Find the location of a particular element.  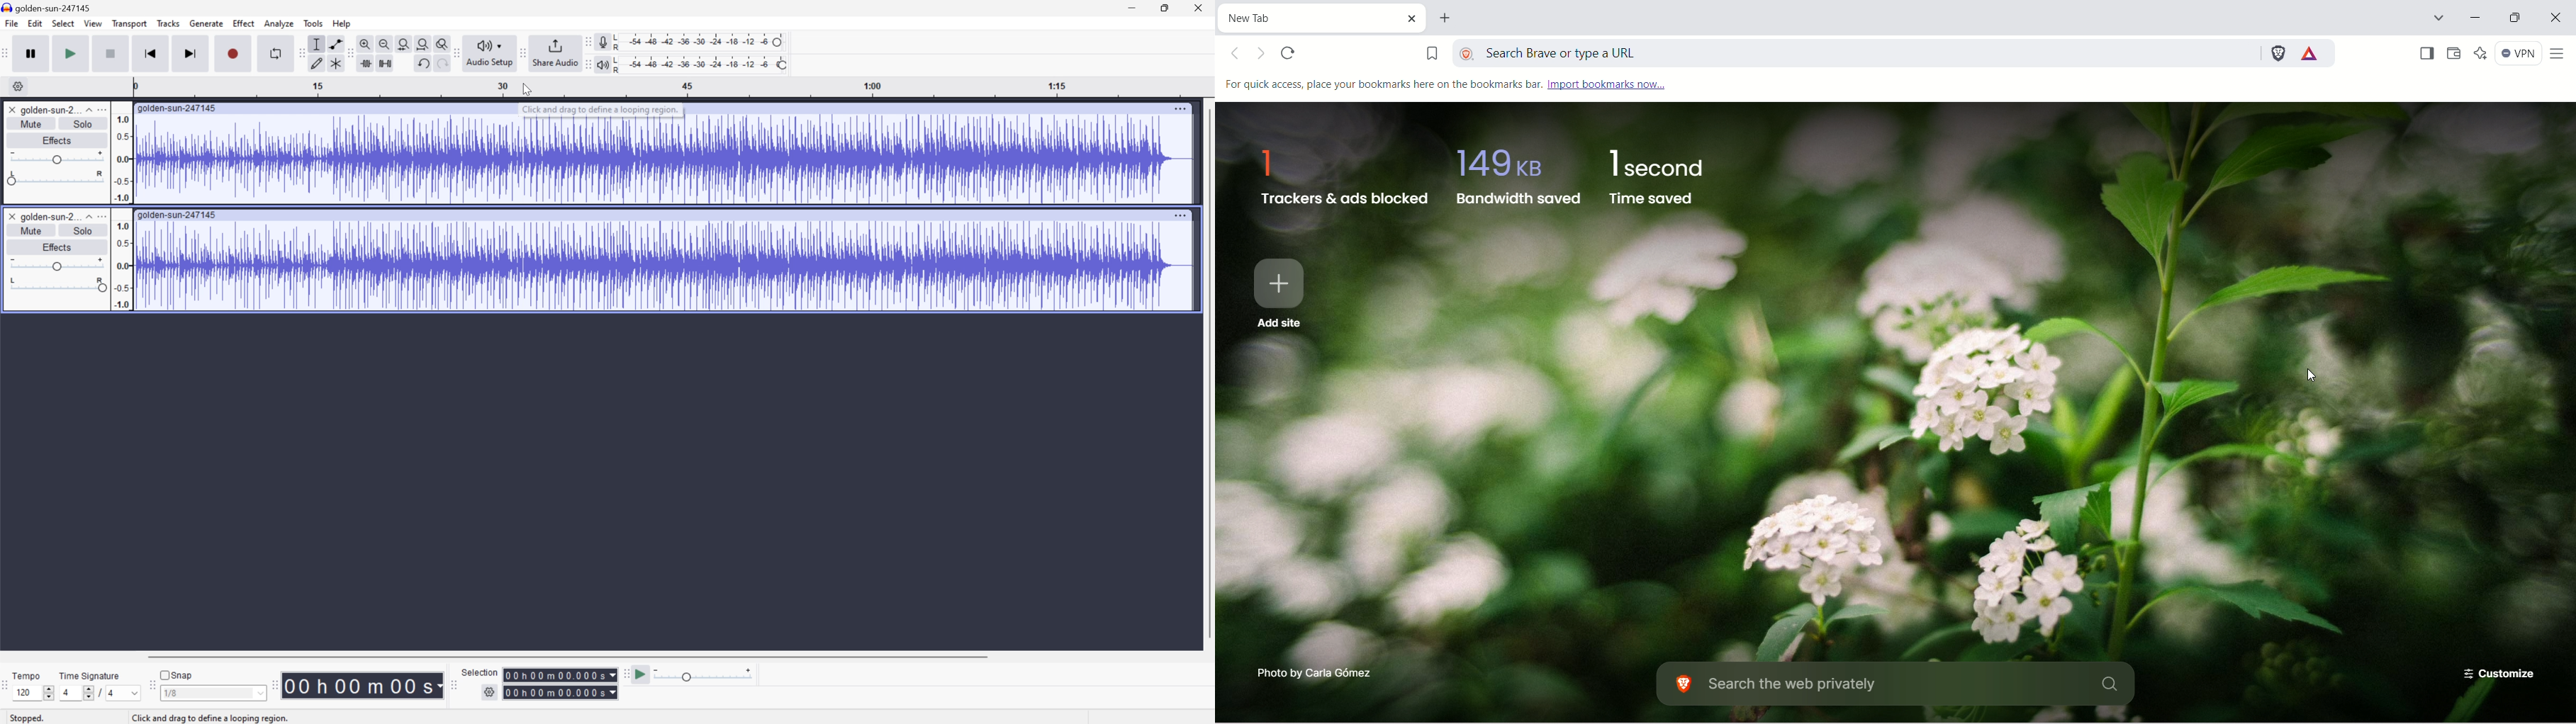

Effects is located at coordinates (58, 140).